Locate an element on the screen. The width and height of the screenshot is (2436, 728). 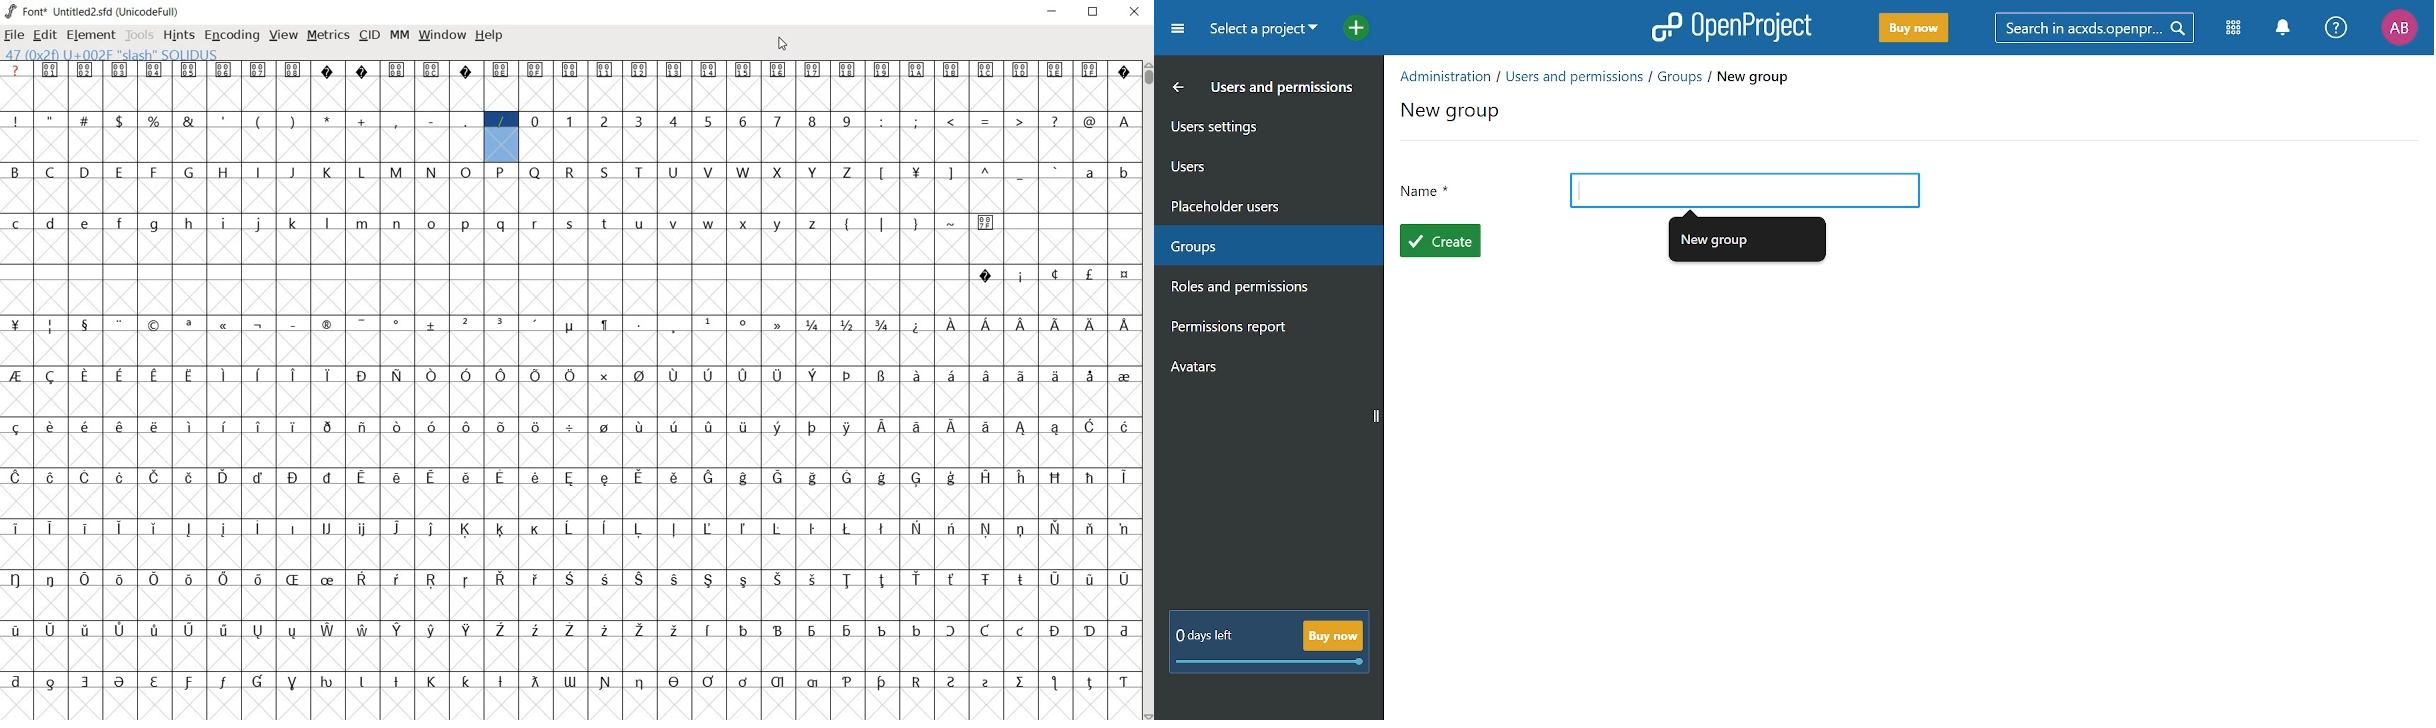
glyph is located at coordinates (259, 326).